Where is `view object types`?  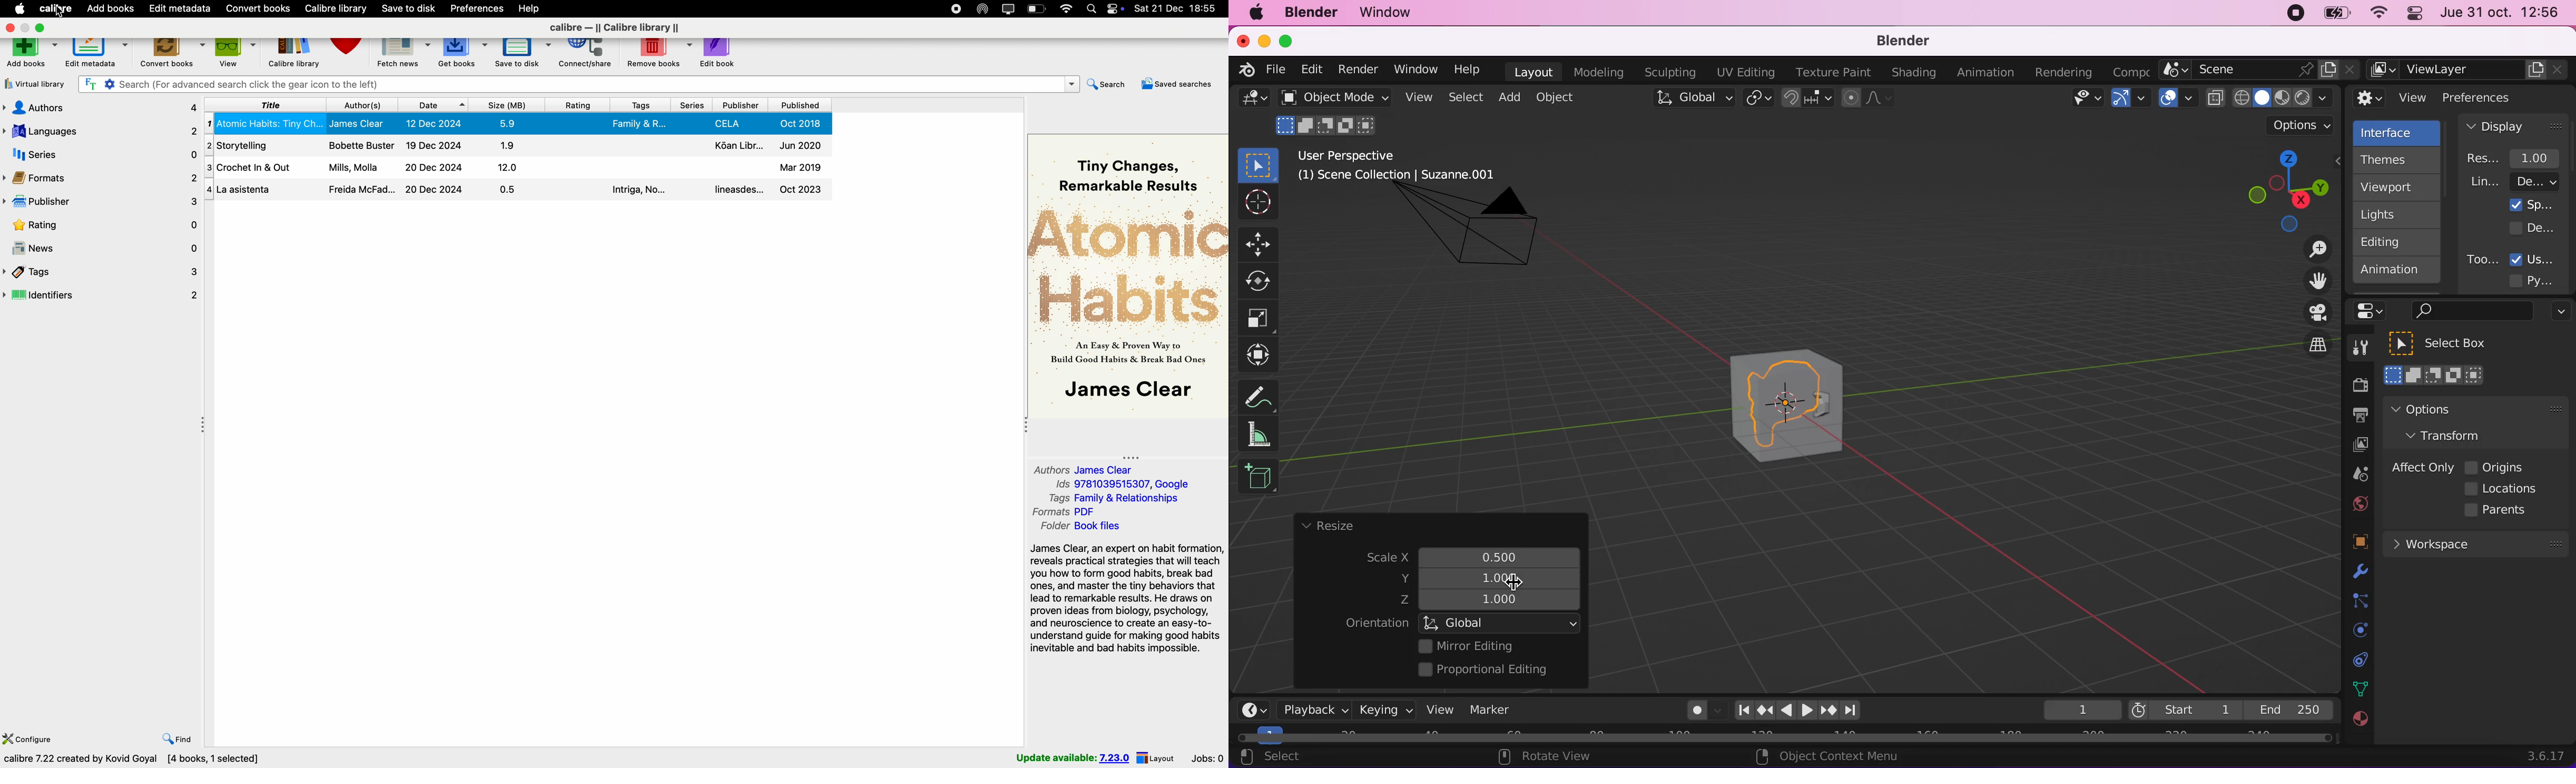 view object types is located at coordinates (2085, 101).